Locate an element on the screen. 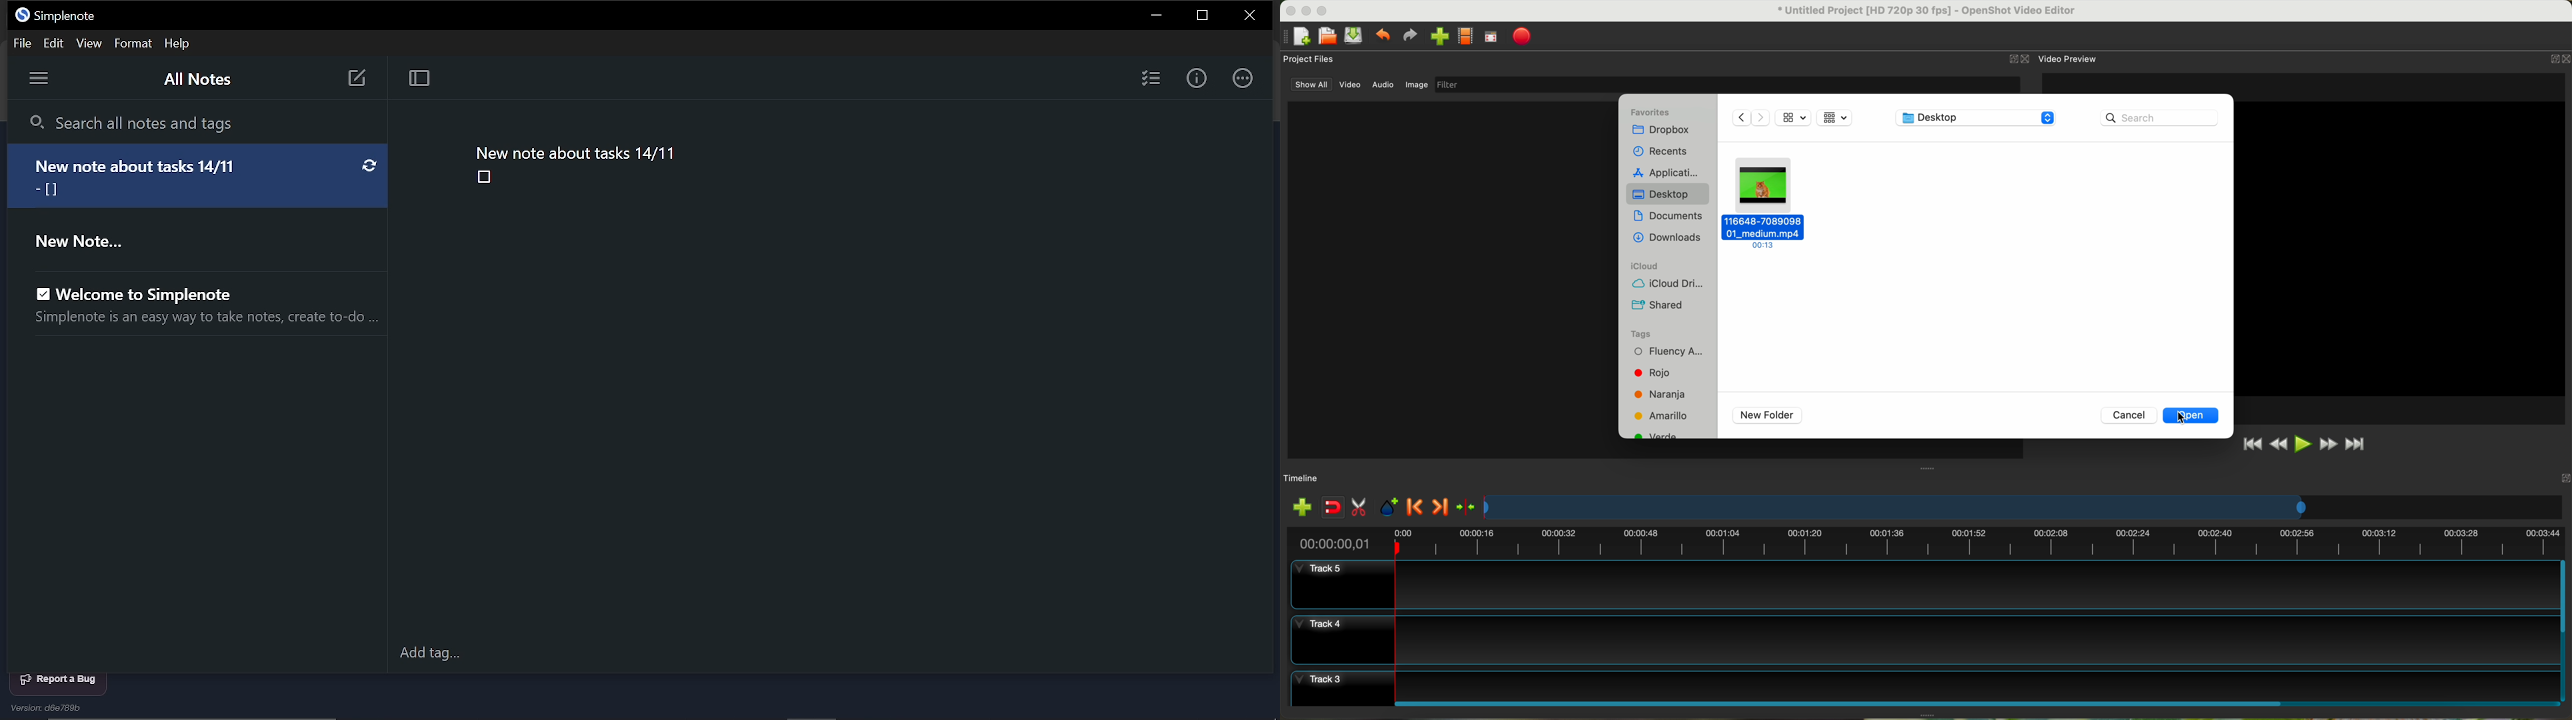  simplenote is located at coordinates (72, 16).